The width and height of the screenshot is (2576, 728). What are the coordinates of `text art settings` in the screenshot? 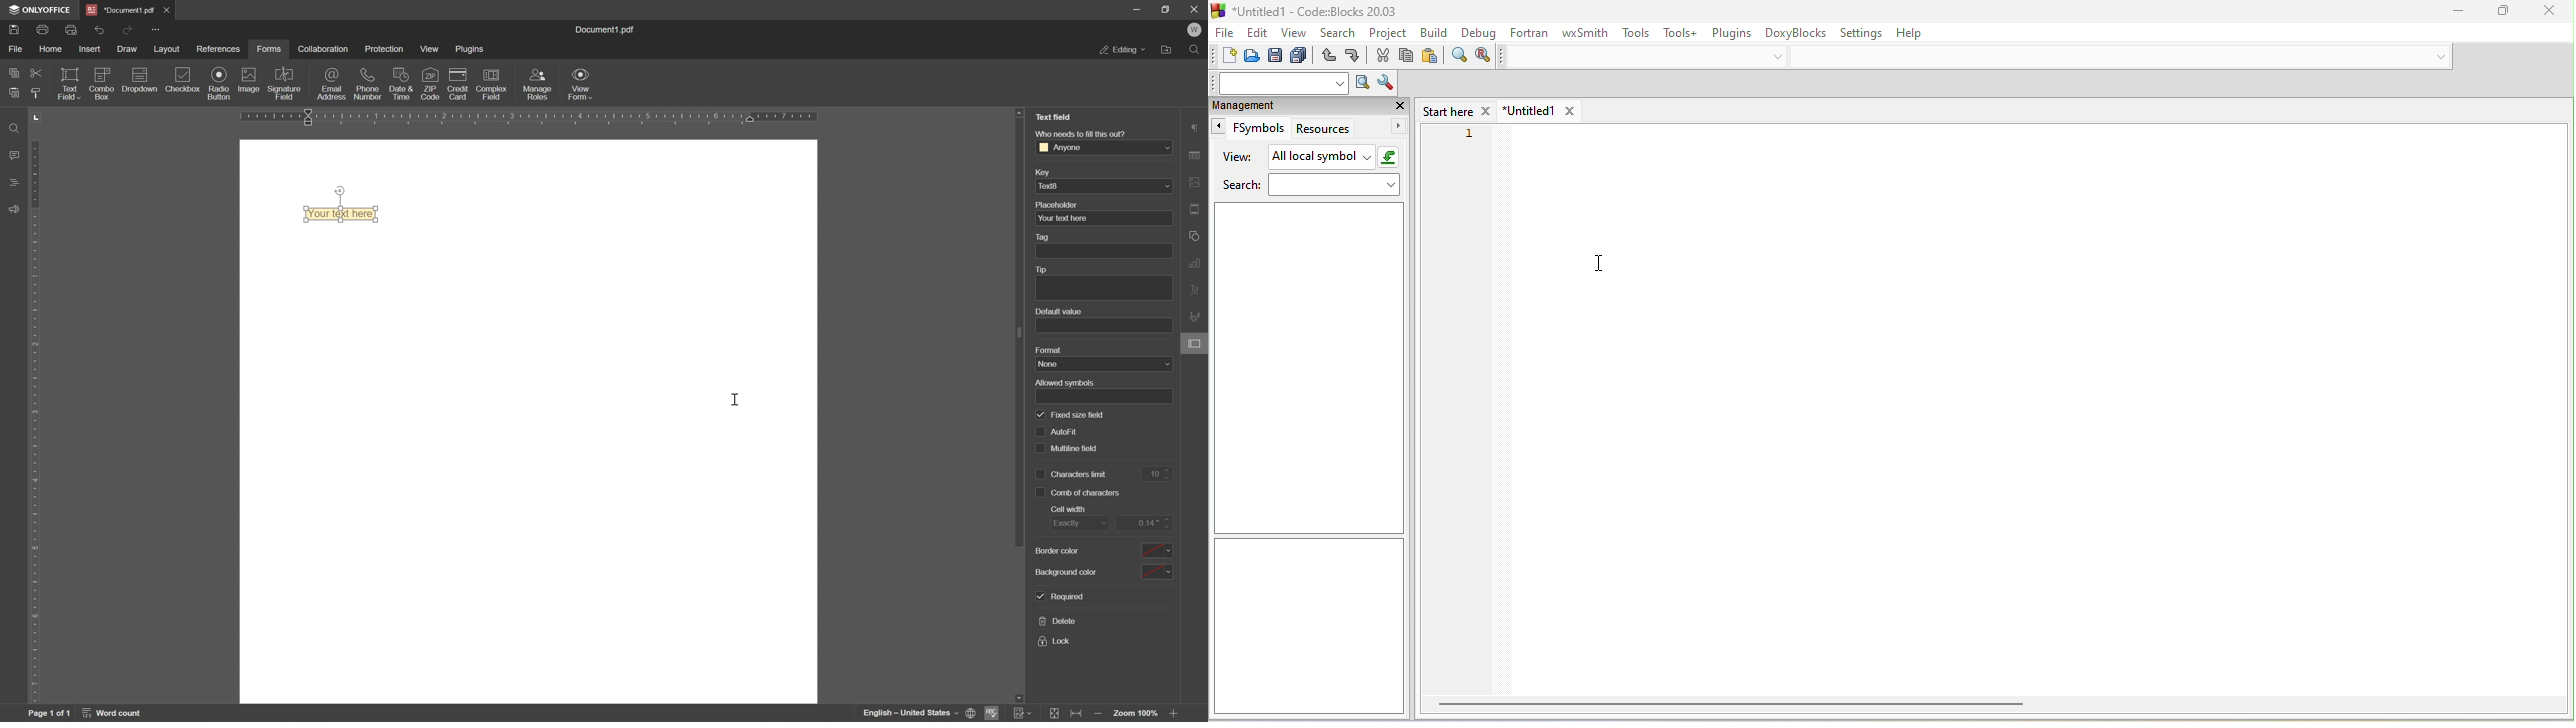 It's located at (1196, 292).